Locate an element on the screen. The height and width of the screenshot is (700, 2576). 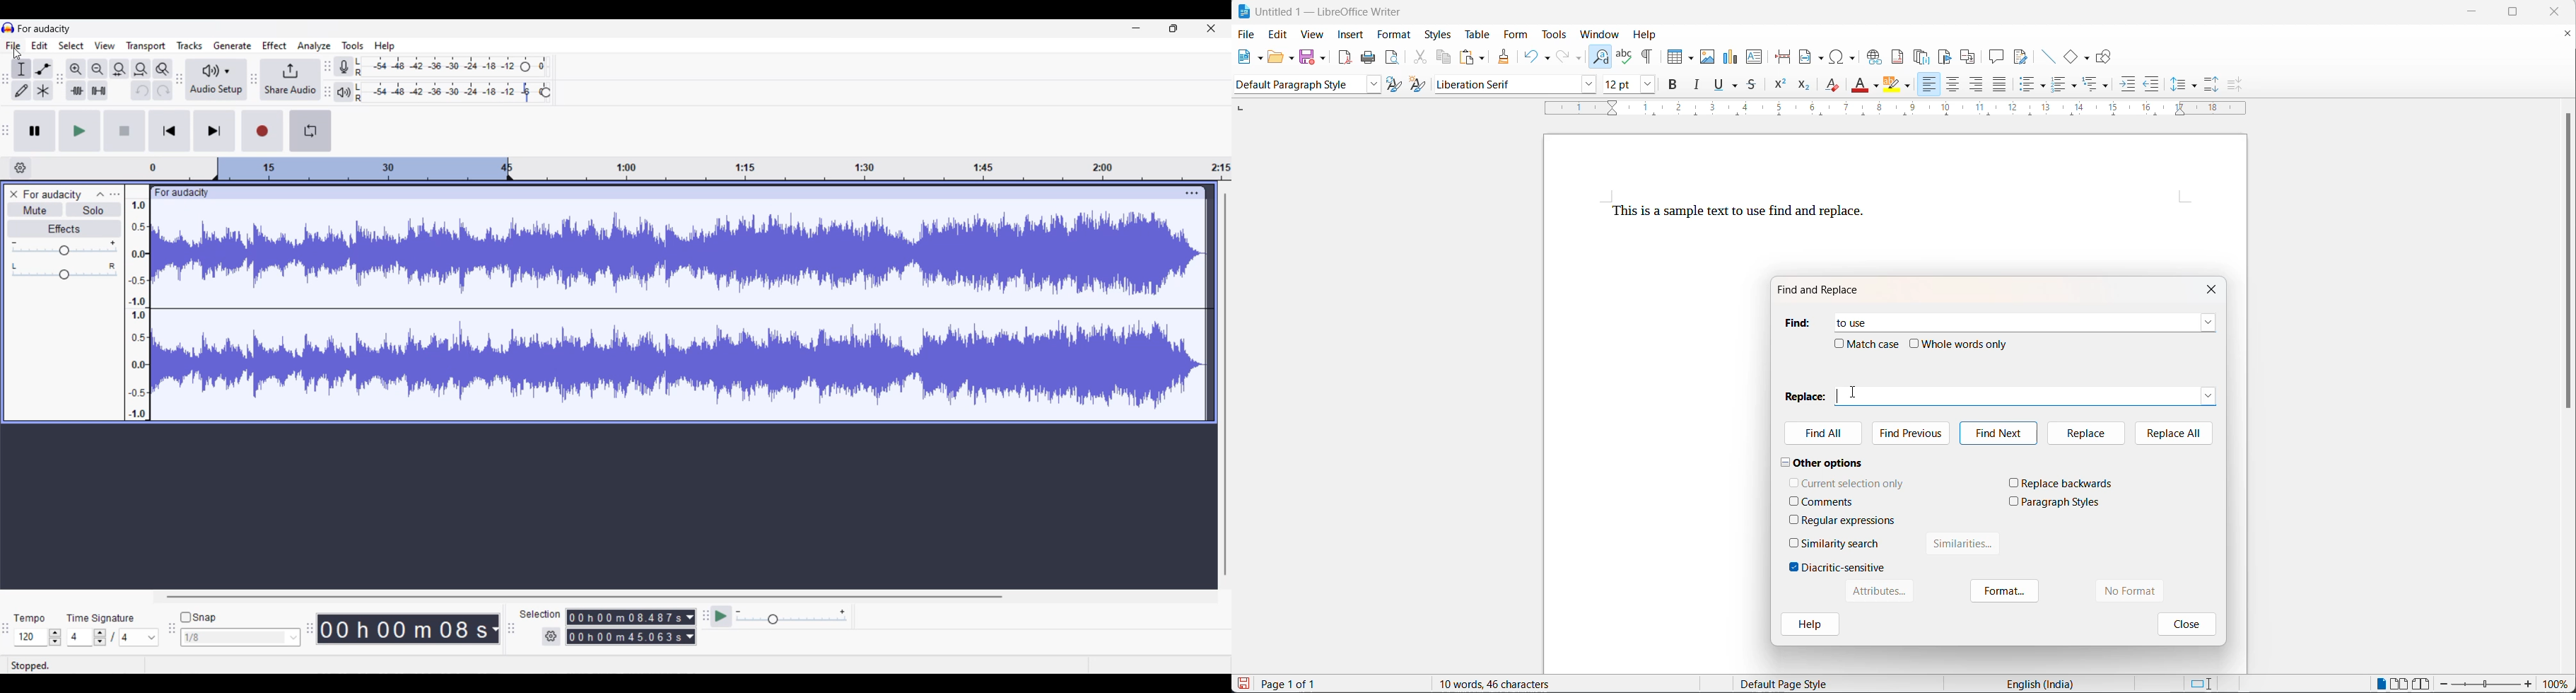
Generate menu is located at coordinates (232, 46).